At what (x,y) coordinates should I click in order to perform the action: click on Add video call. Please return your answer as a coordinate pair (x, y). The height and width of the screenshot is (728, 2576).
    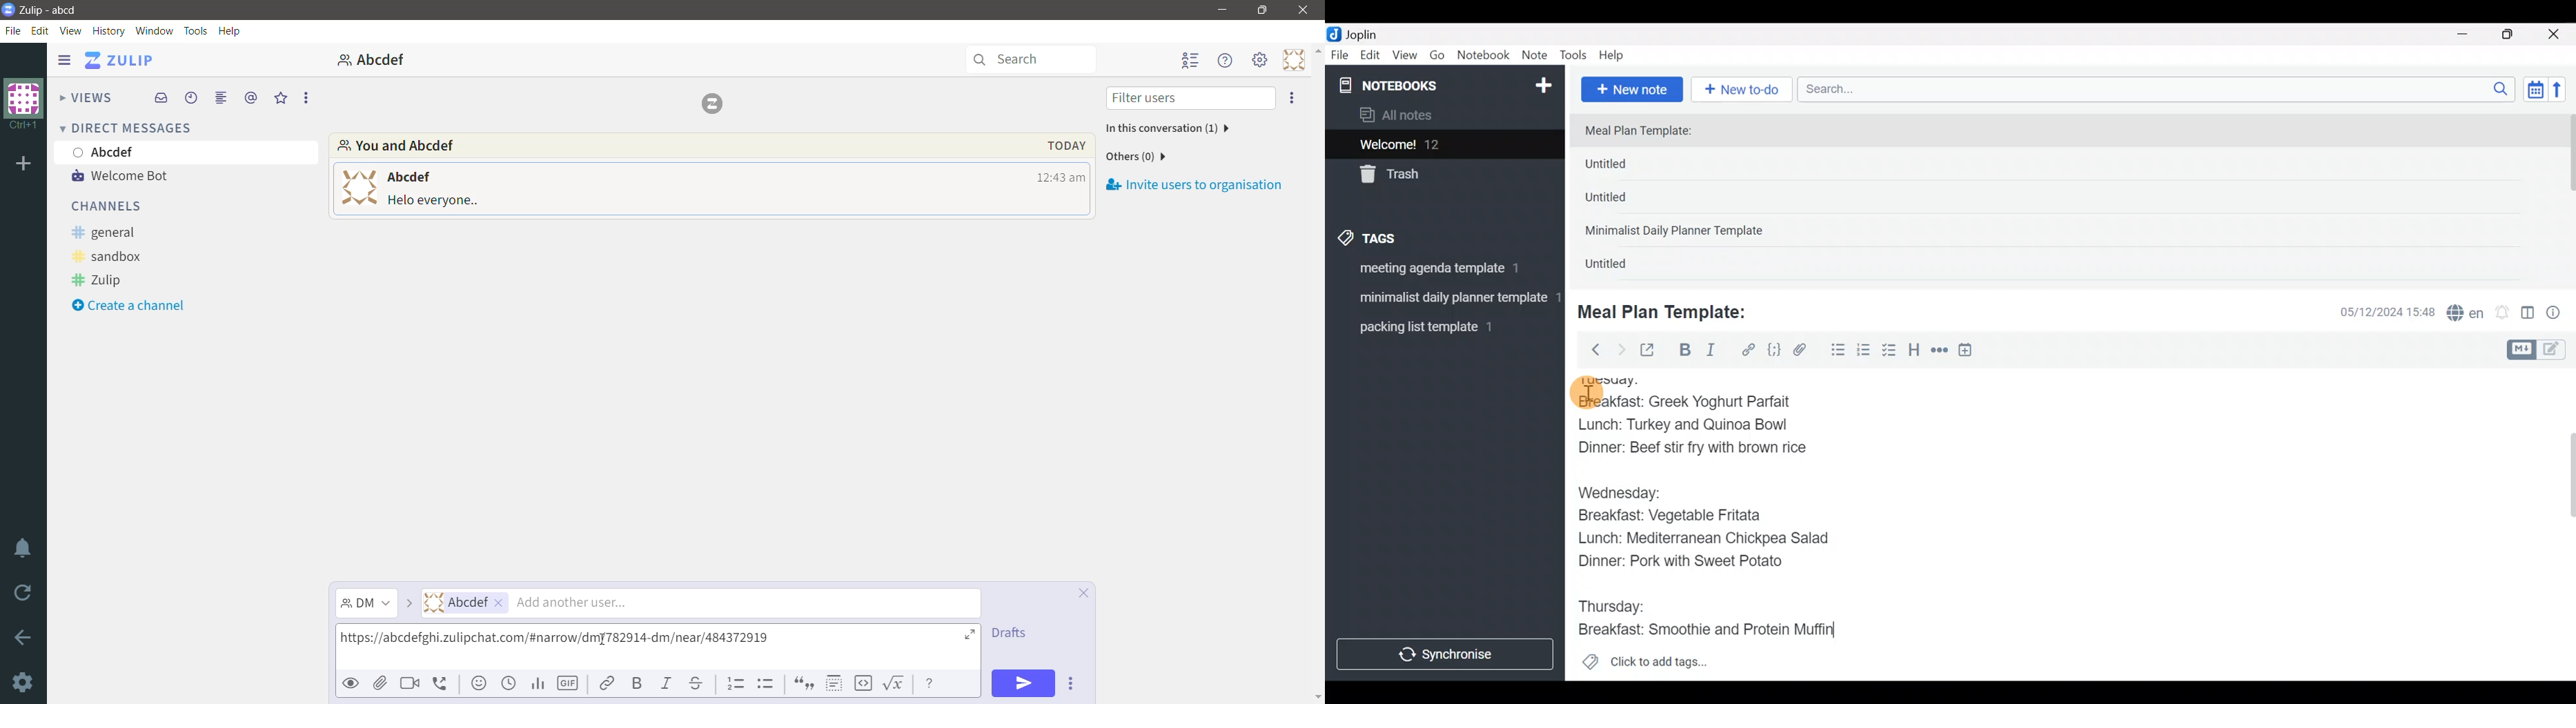
    Looking at the image, I should click on (411, 683).